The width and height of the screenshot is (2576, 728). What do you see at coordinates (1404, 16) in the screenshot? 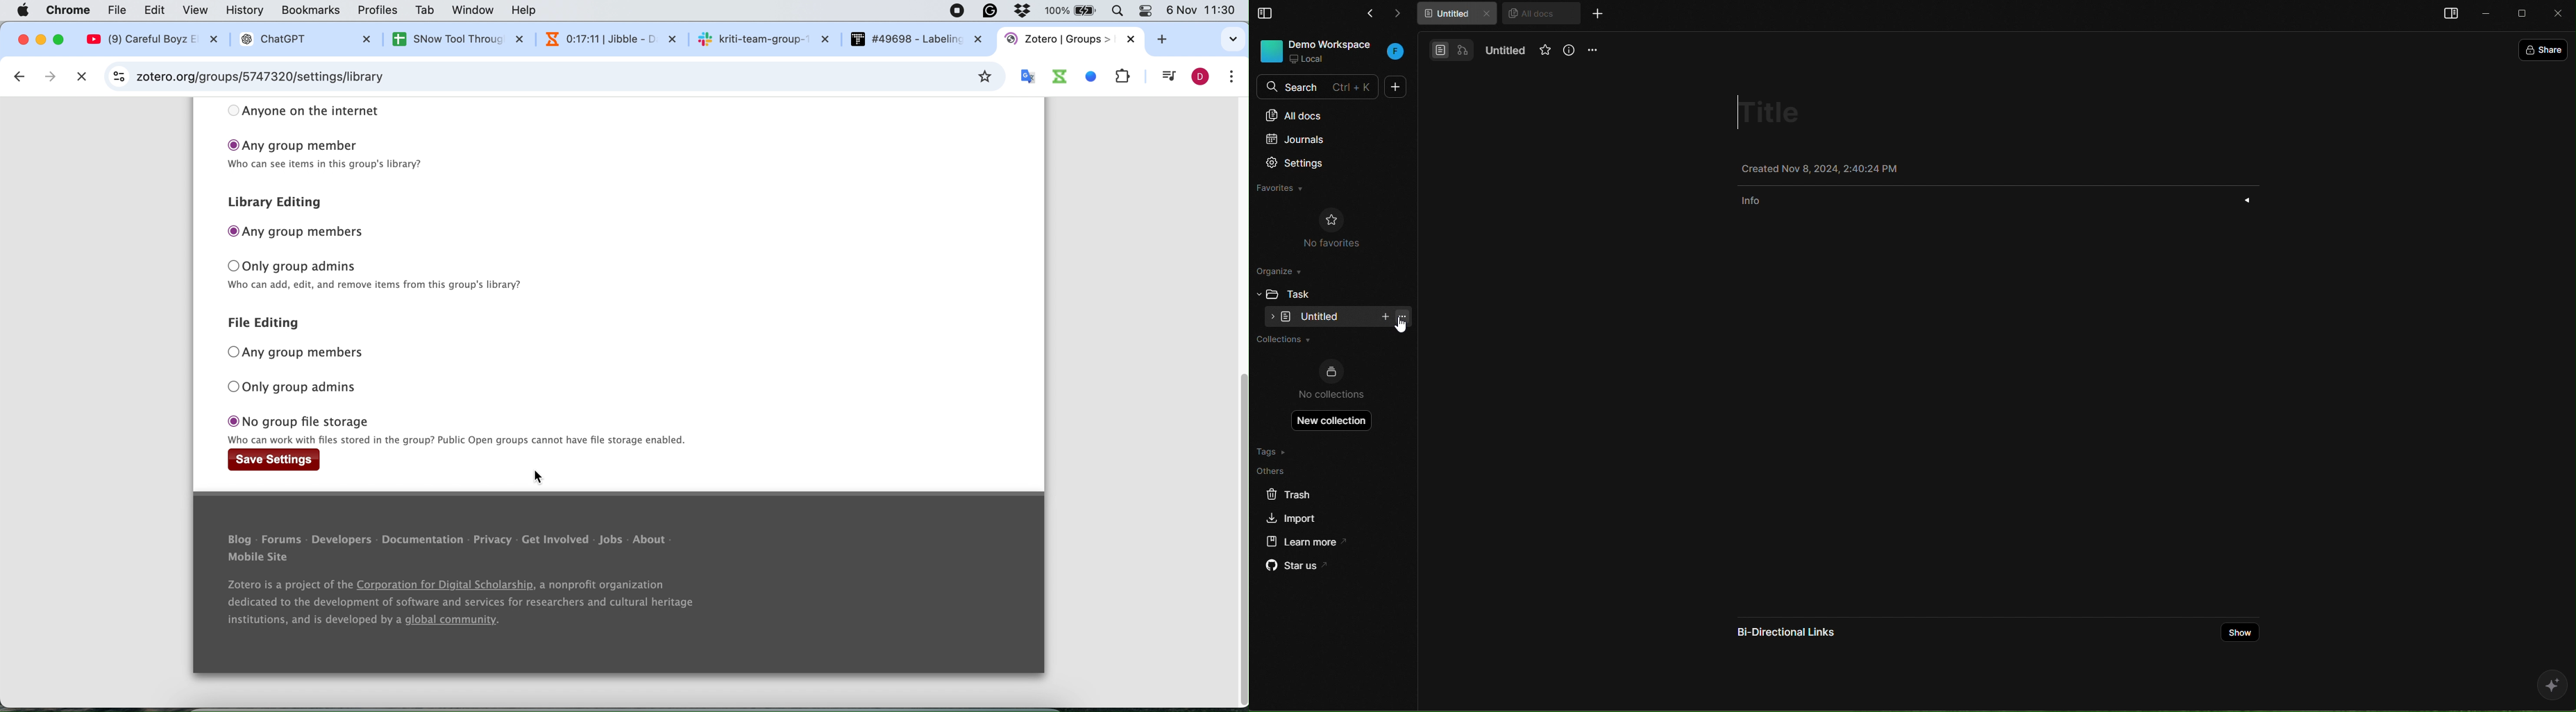
I see `forward` at bounding box center [1404, 16].